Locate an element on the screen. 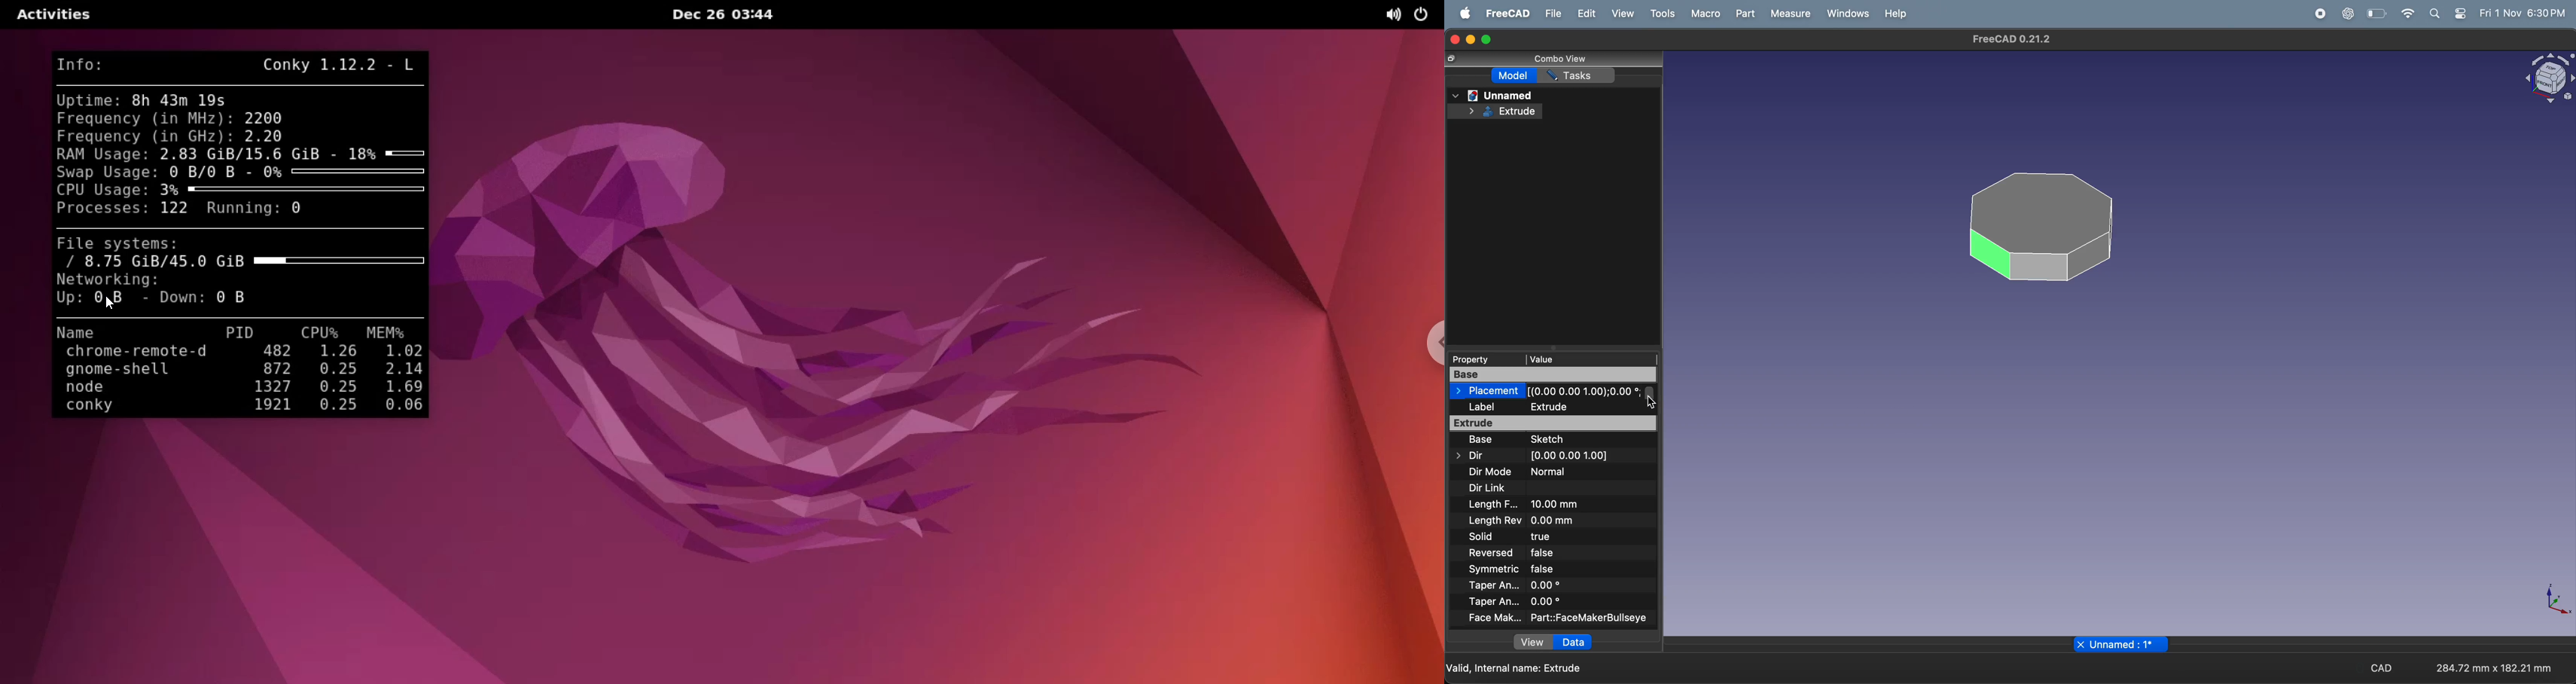 This screenshot has width=2576, height=700. Dir is located at coordinates (1469, 456).